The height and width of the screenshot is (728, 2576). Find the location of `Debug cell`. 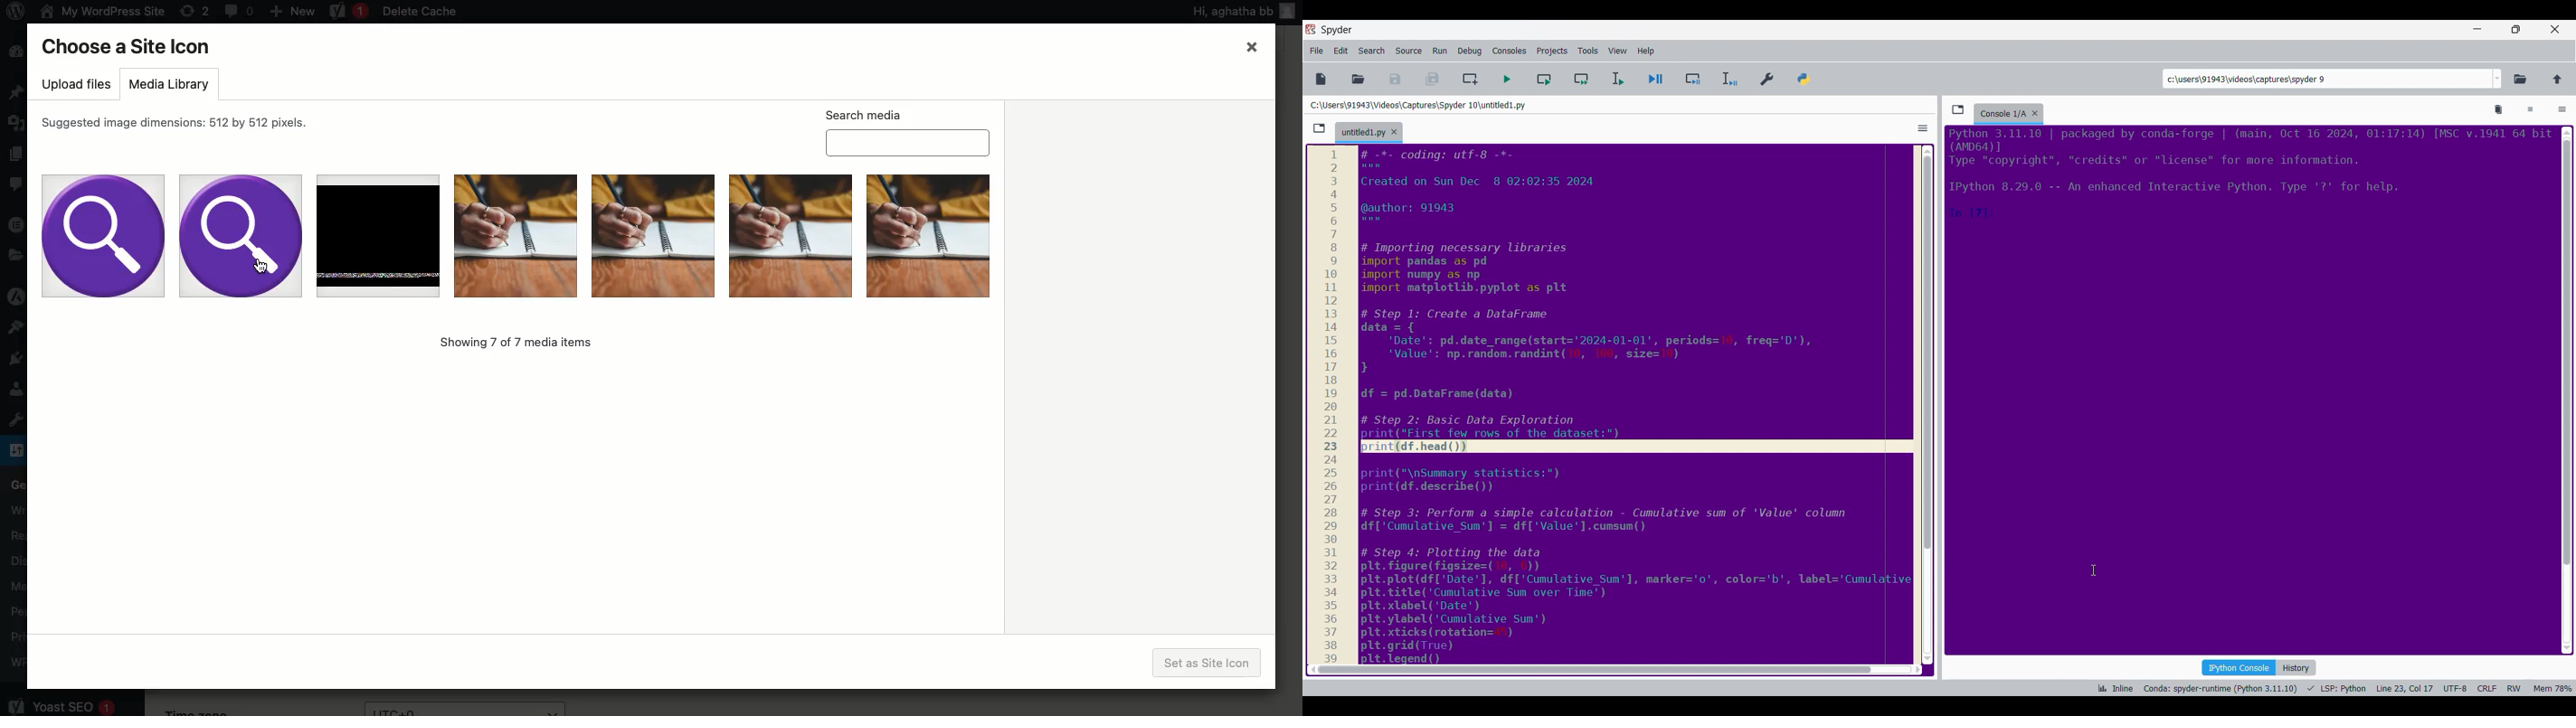

Debug cell is located at coordinates (1693, 79).